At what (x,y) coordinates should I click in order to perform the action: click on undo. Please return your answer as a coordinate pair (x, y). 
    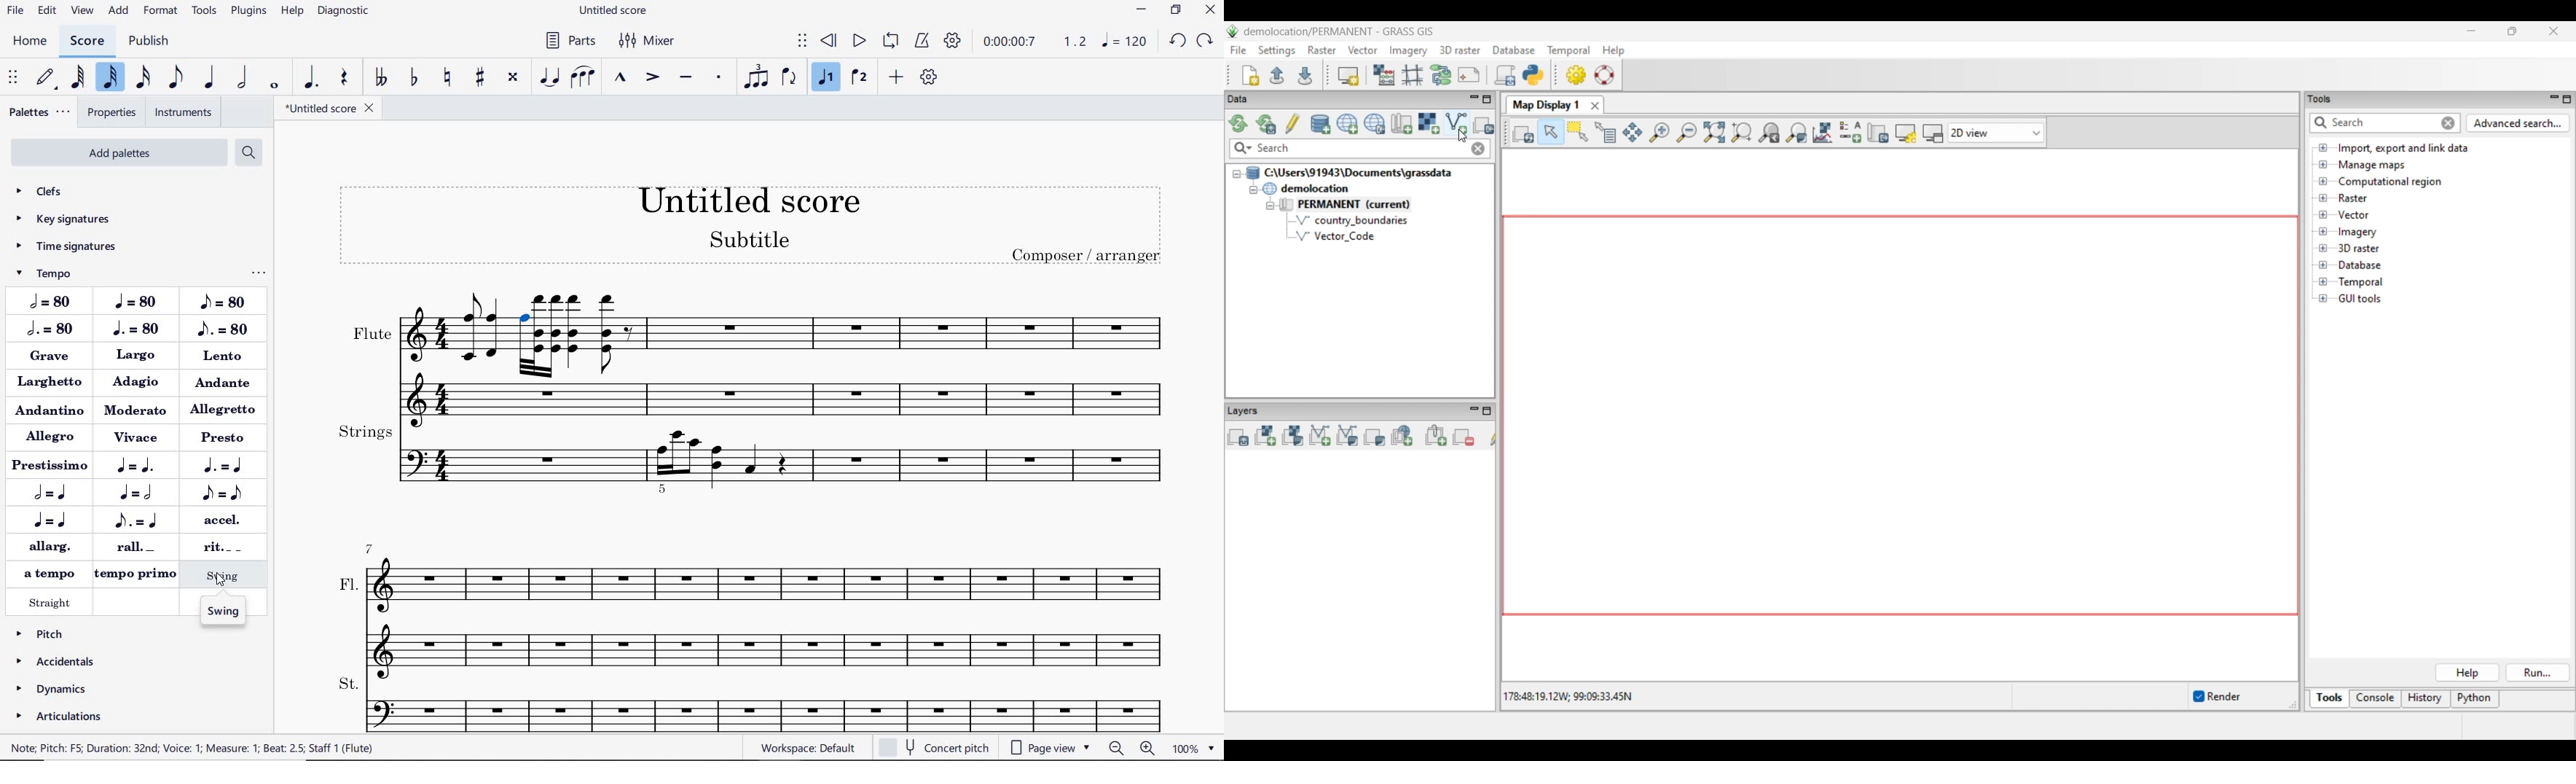
    Looking at the image, I should click on (1178, 39).